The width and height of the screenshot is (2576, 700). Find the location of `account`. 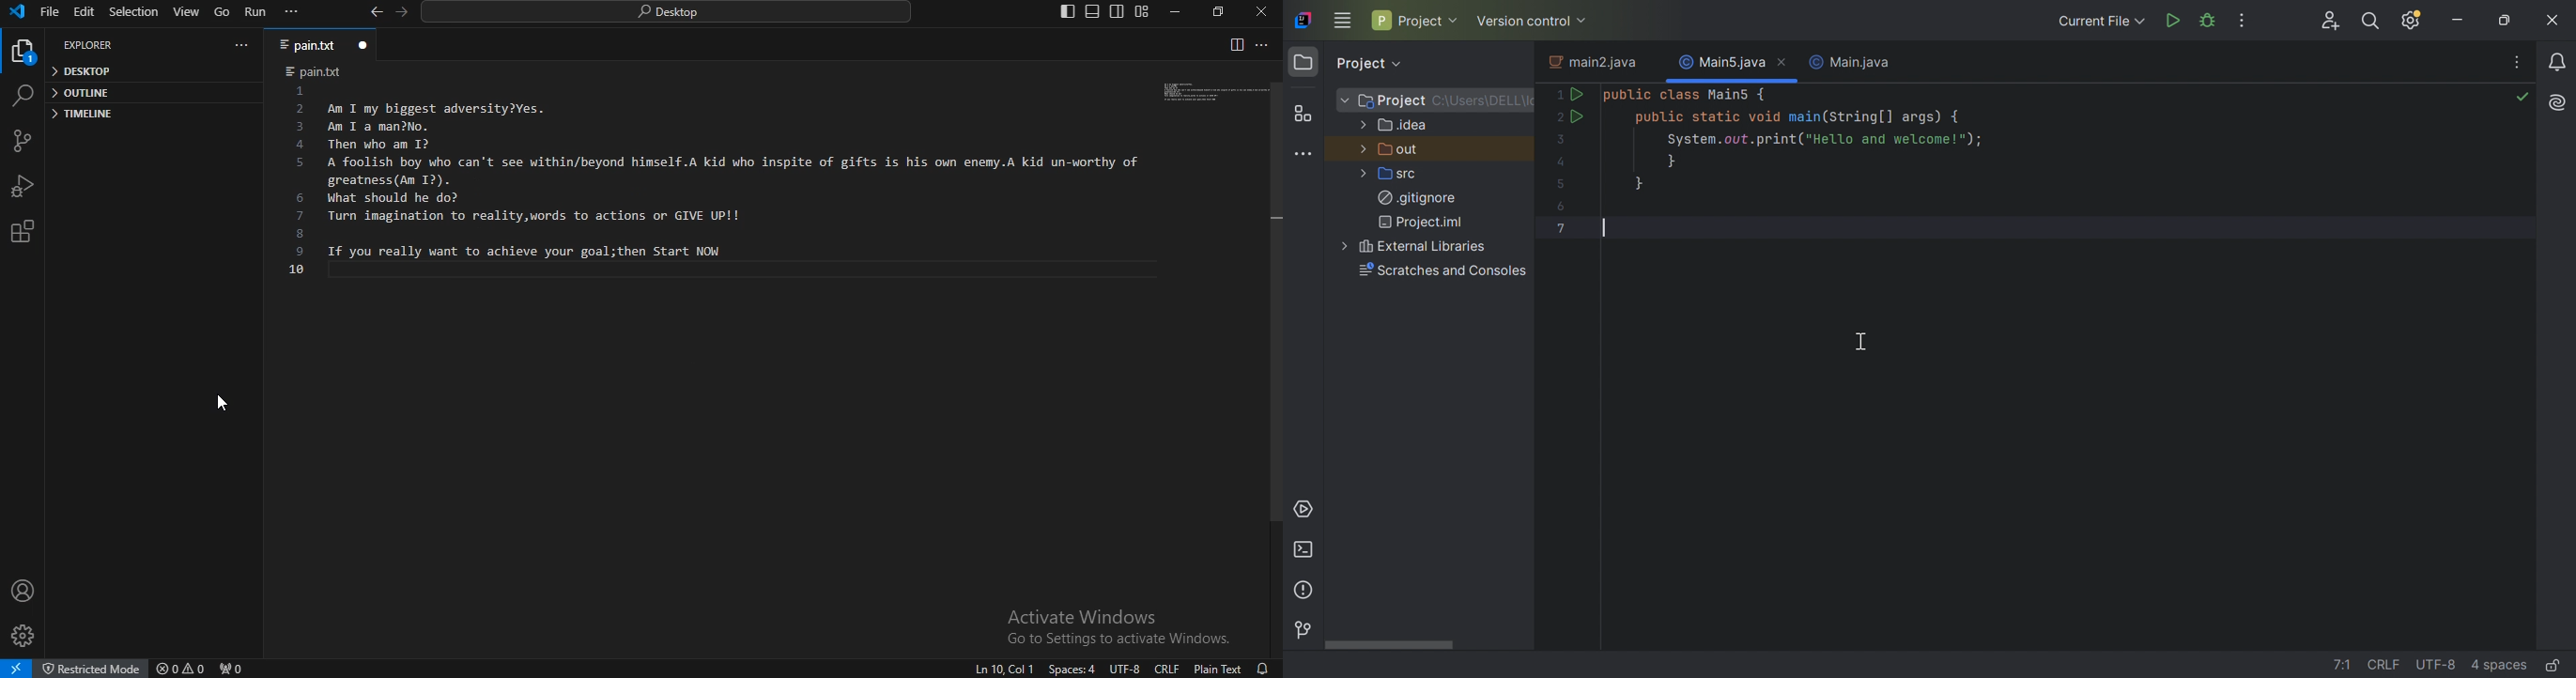

account is located at coordinates (23, 589).